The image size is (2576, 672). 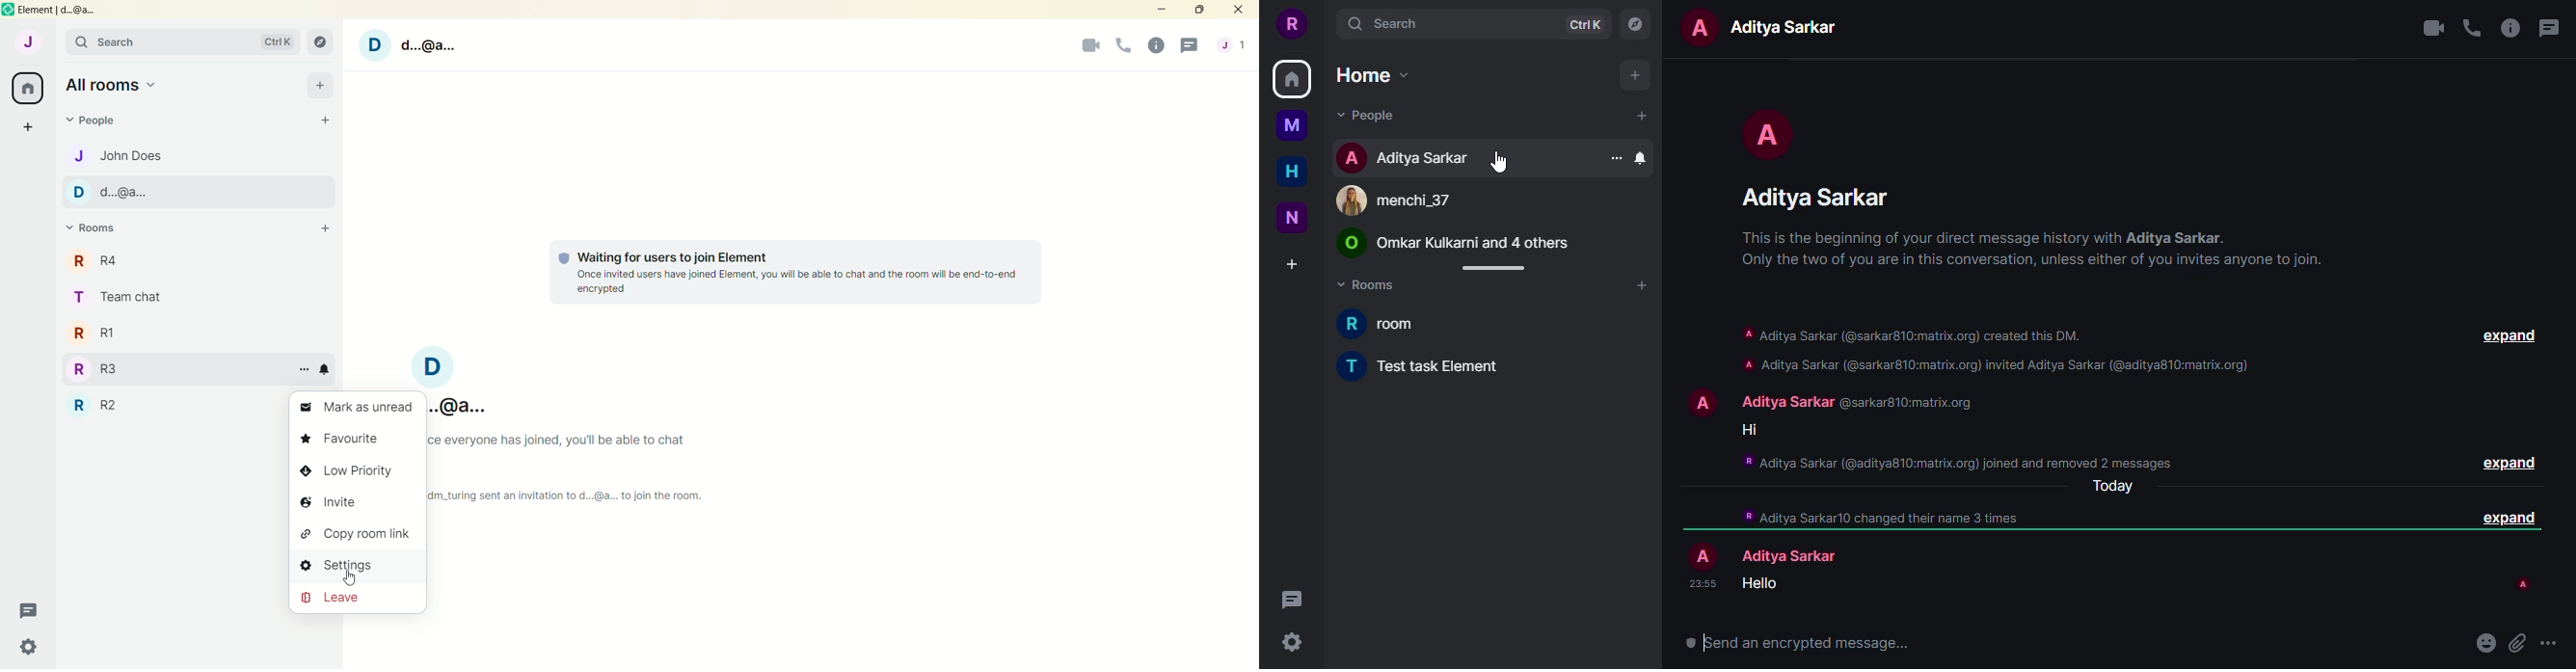 What do you see at coordinates (1206, 12) in the screenshot?
I see `maximize` at bounding box center [1206, 12].